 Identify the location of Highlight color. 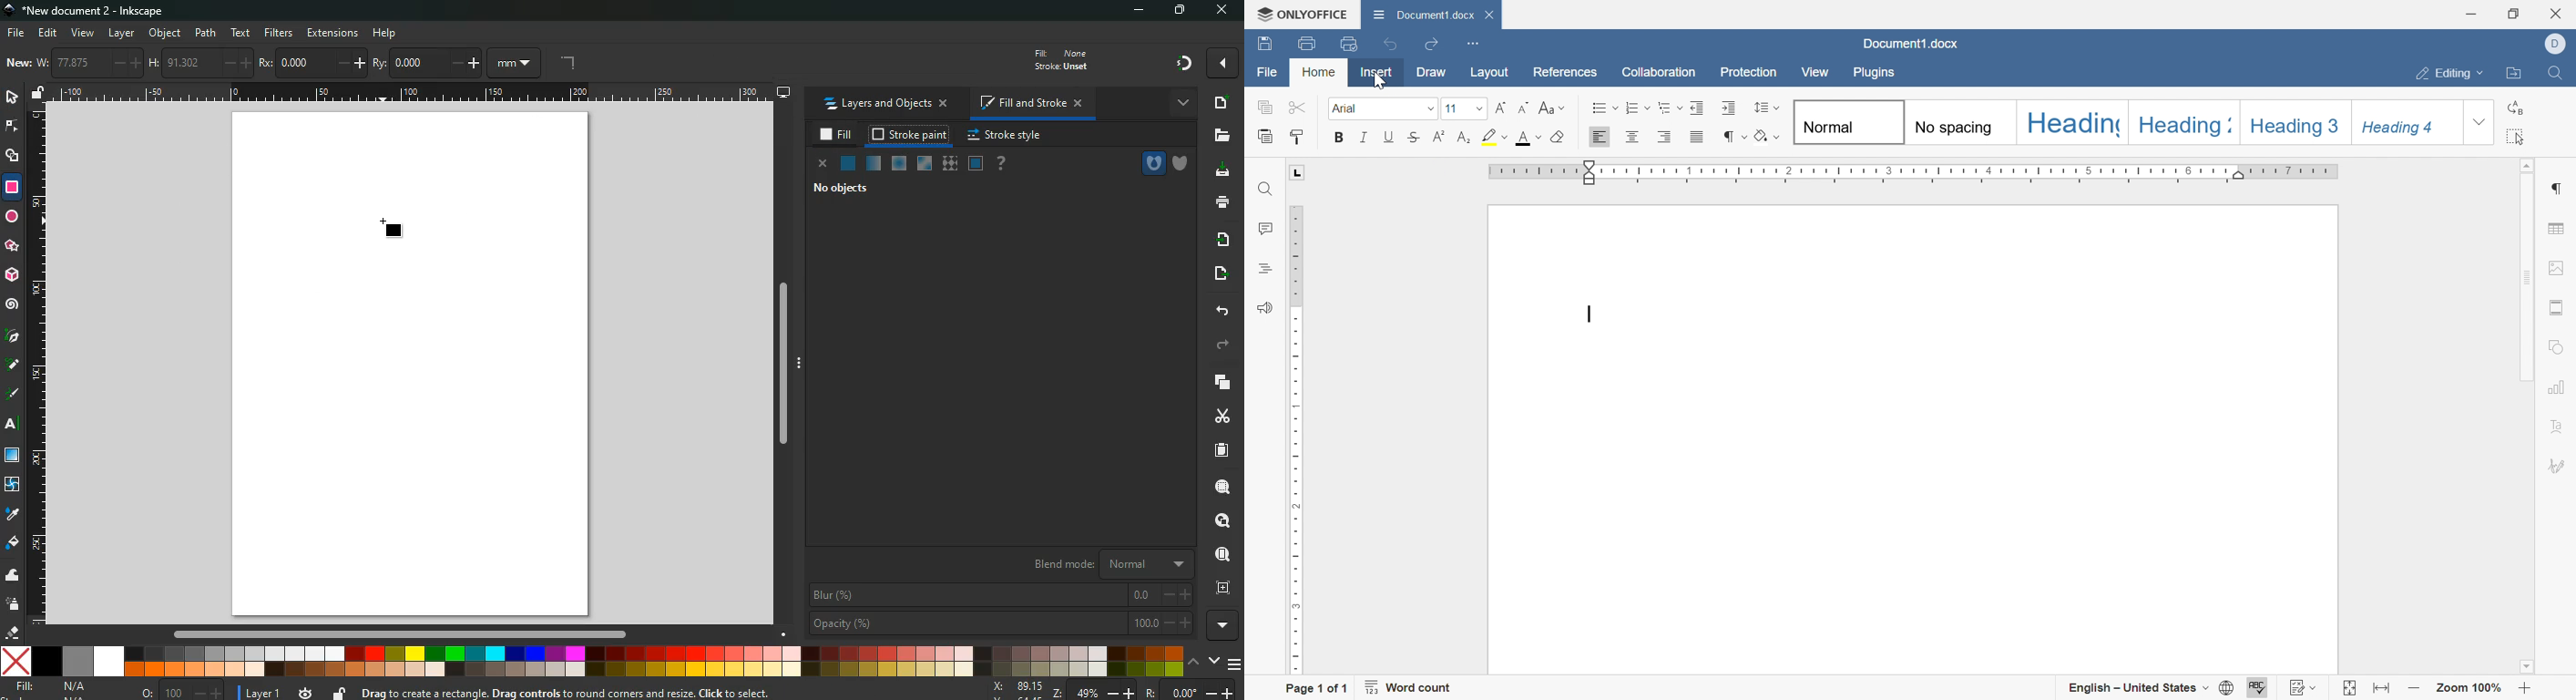
(1492, 137).